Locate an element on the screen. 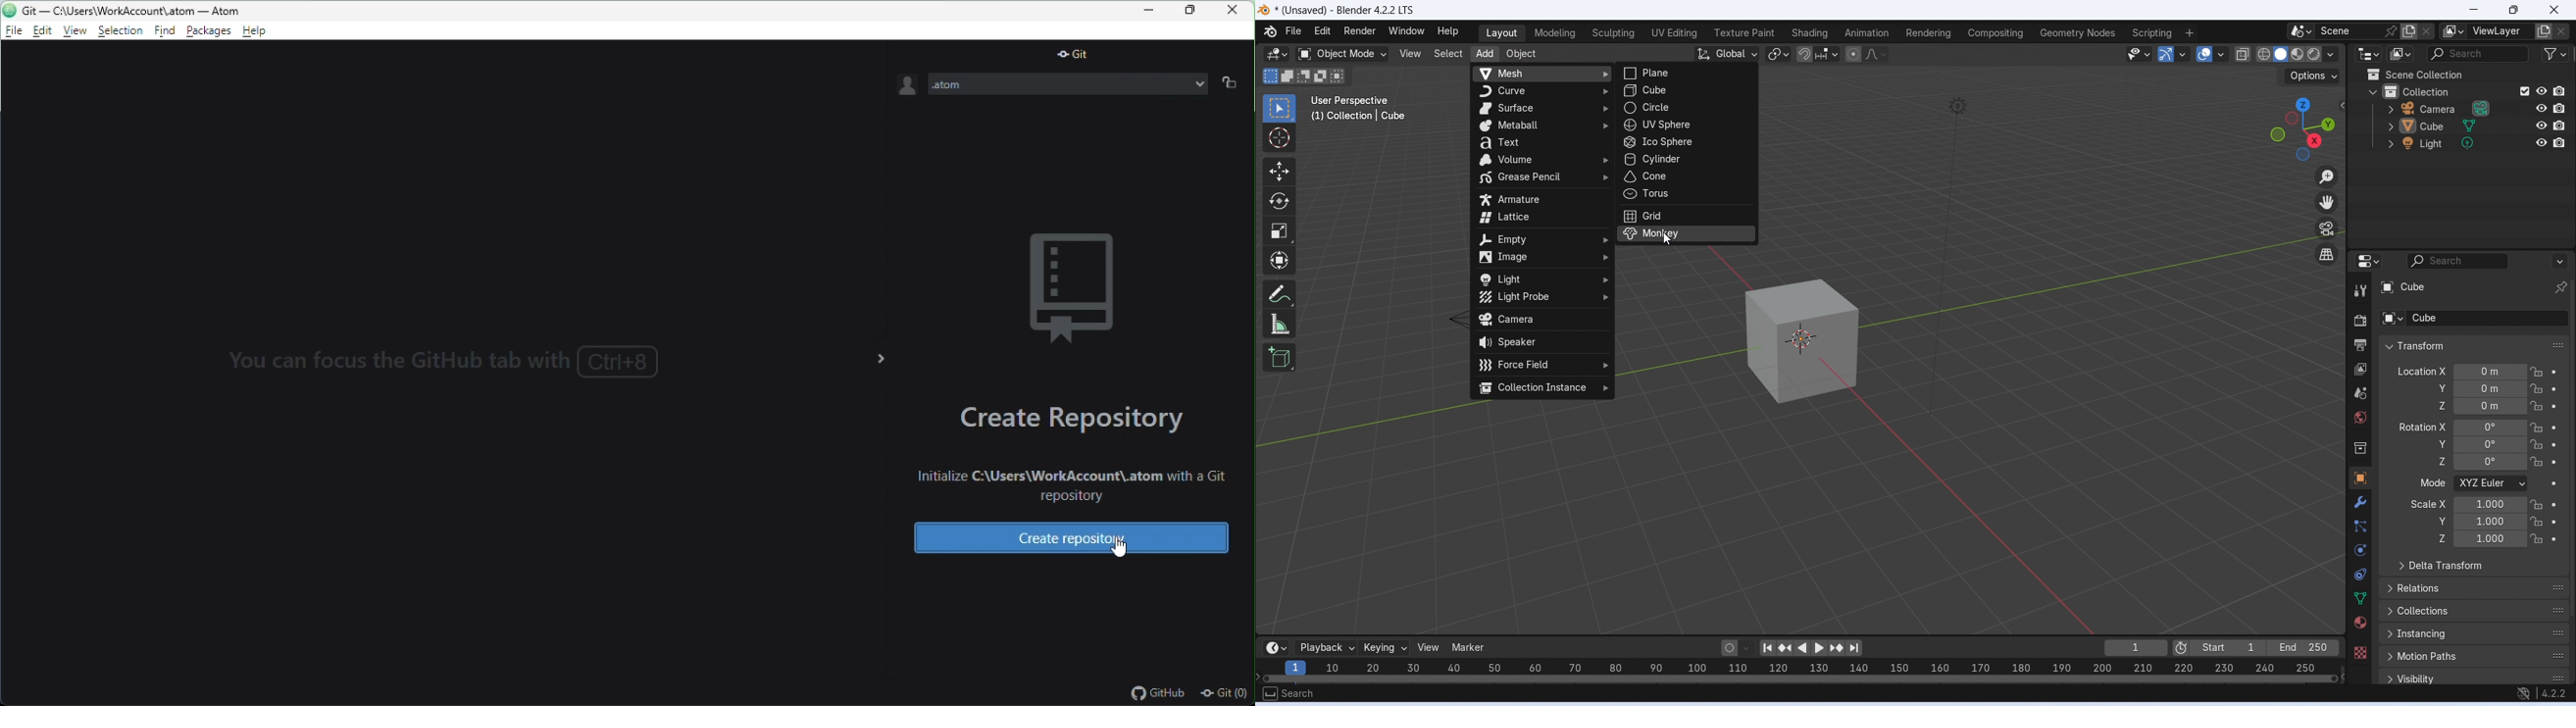 This screenshot has height=728, width=2576. solid viewport shading is located at coordinates (2280, 54).